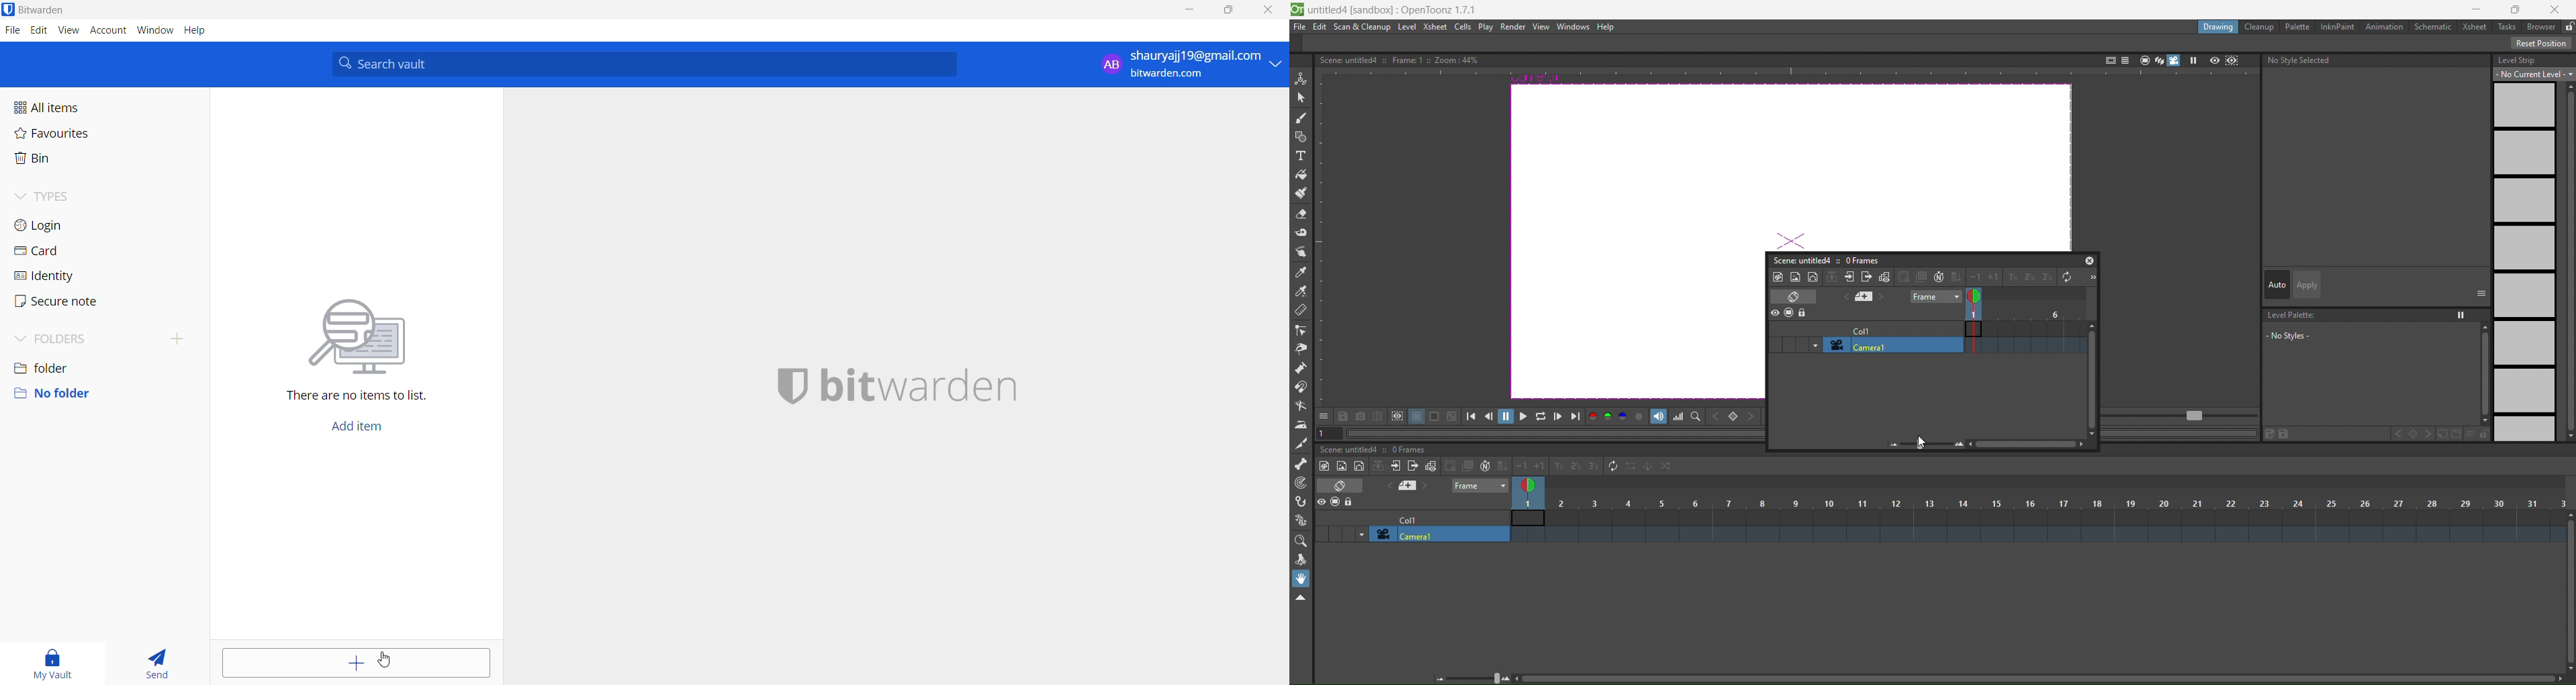 Image resolution: width=2576 pixels, height=700 pixels. I want to click on folders, so click(107, 336).